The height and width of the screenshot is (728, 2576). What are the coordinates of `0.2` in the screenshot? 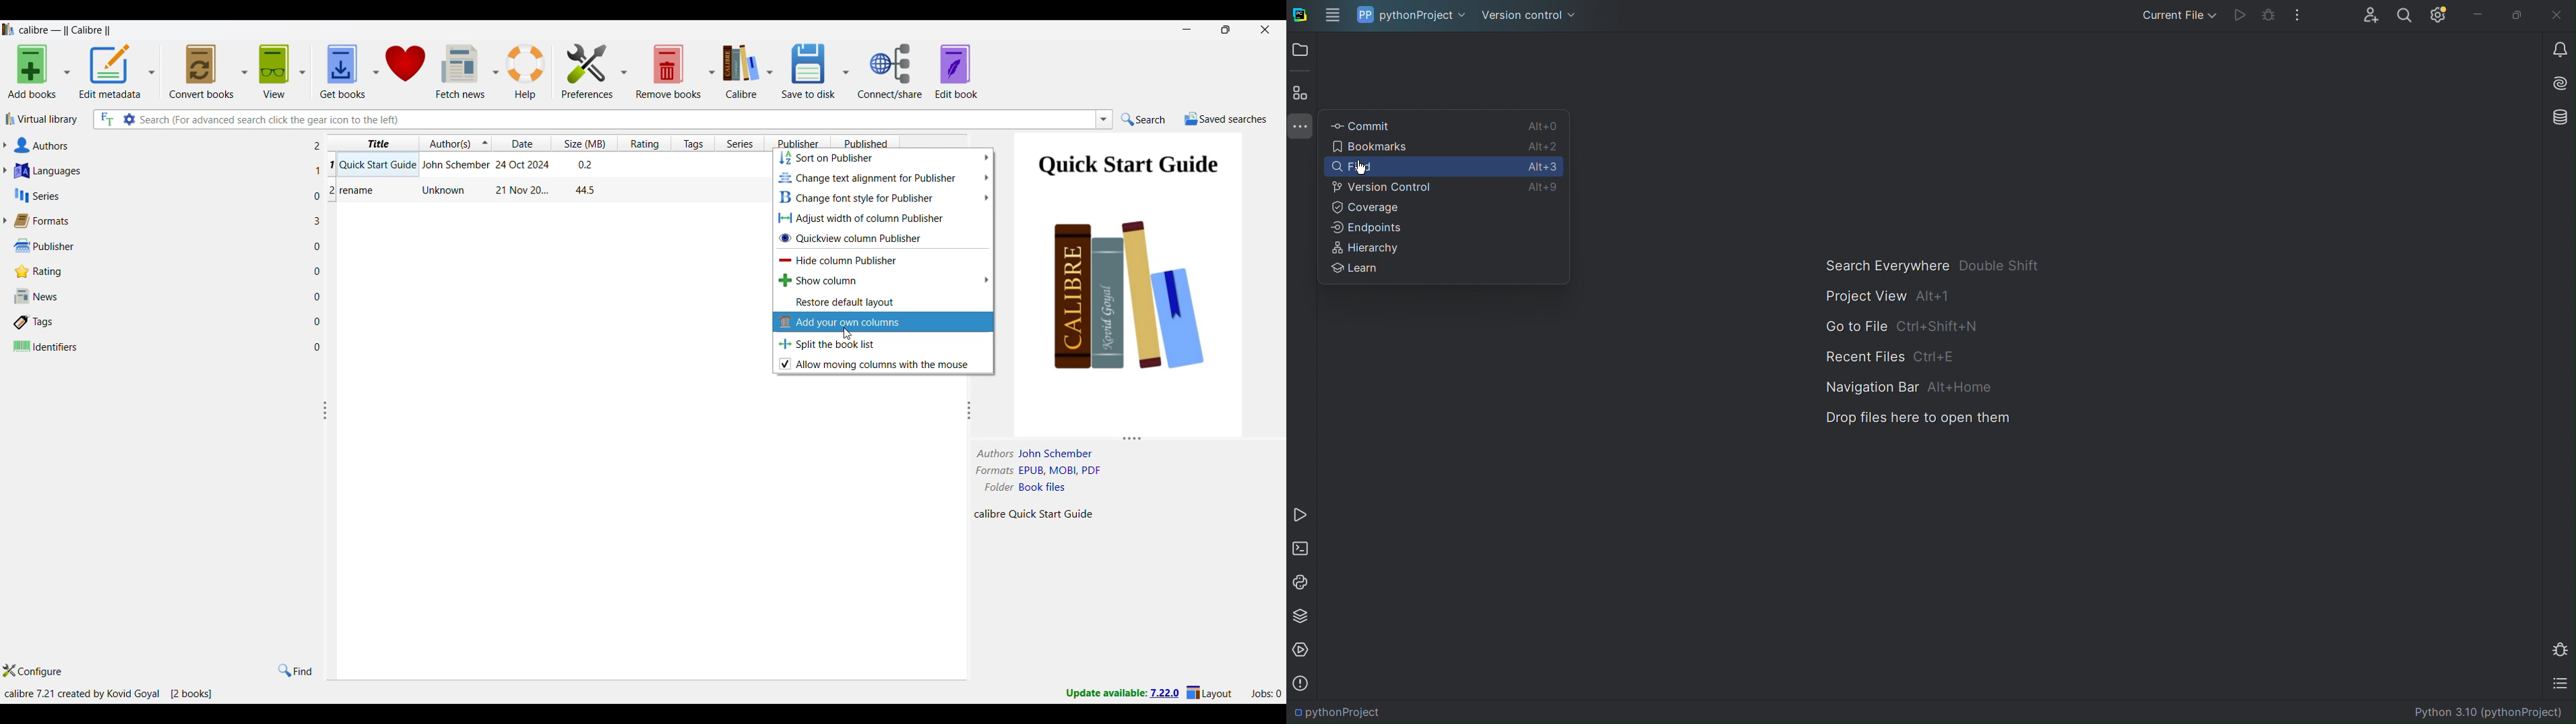 It's located at (584, 164).